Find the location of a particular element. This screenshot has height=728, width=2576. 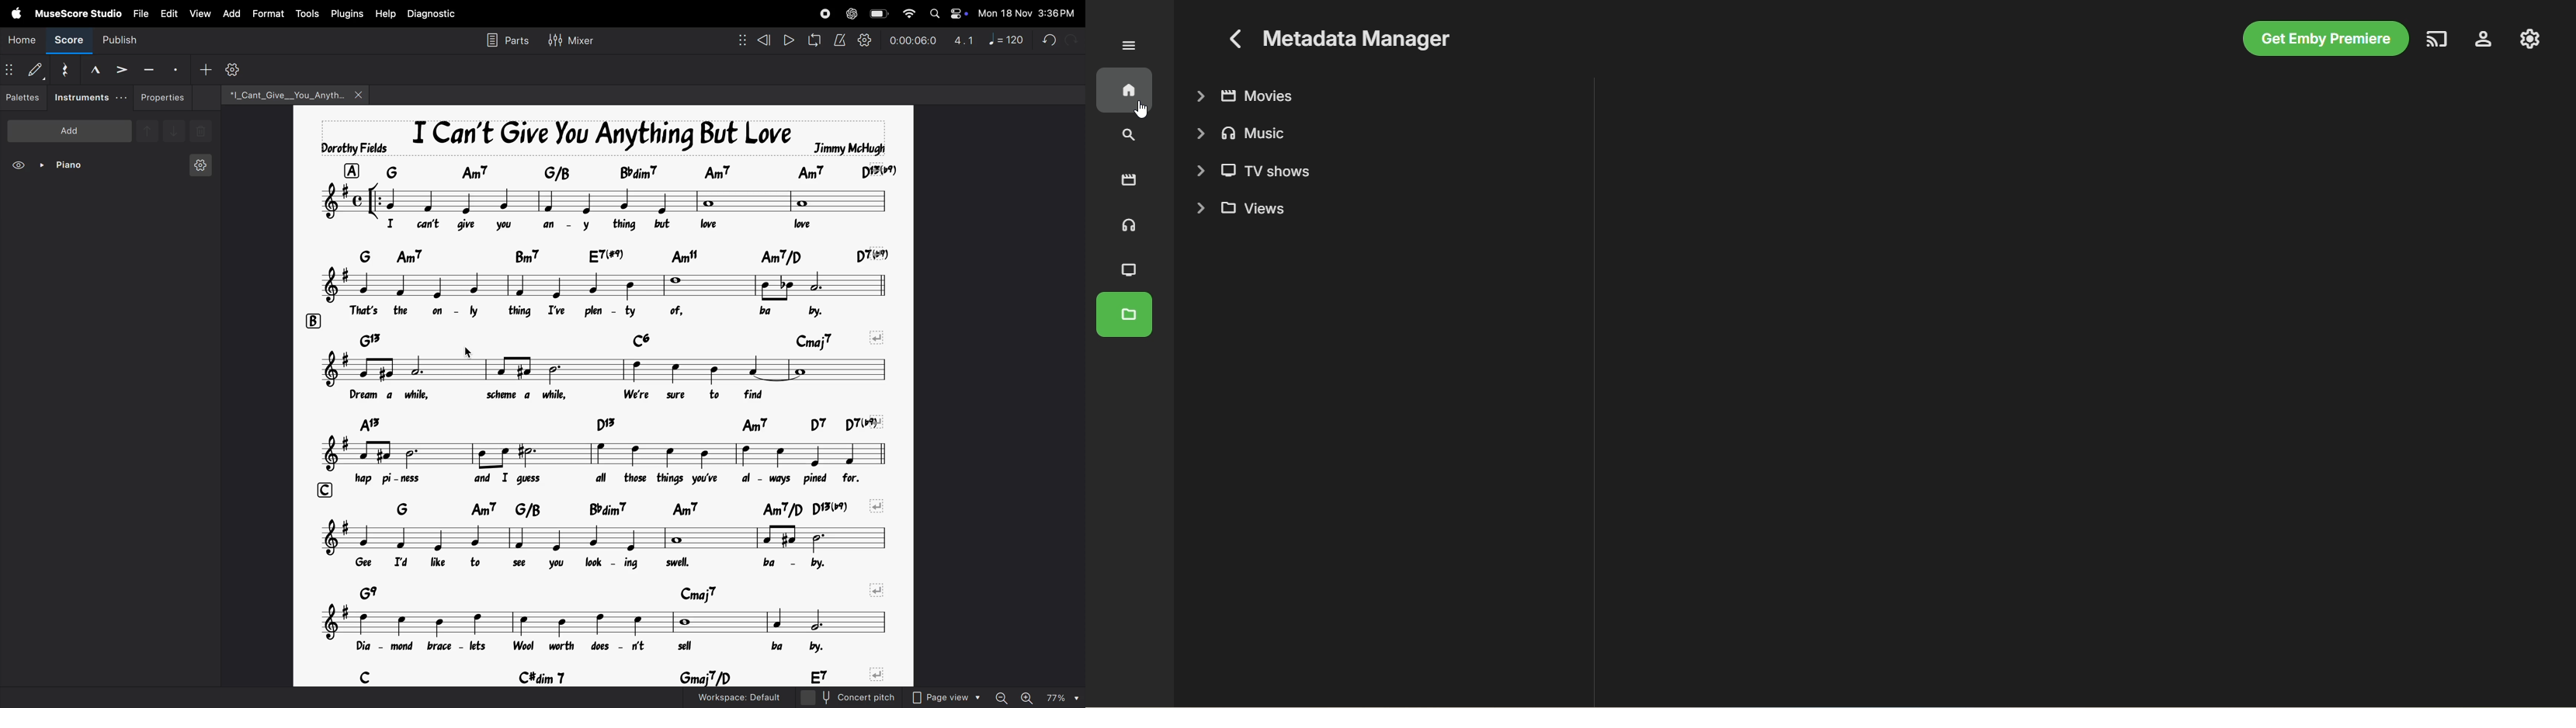

home is located at coordinates (20, 39).